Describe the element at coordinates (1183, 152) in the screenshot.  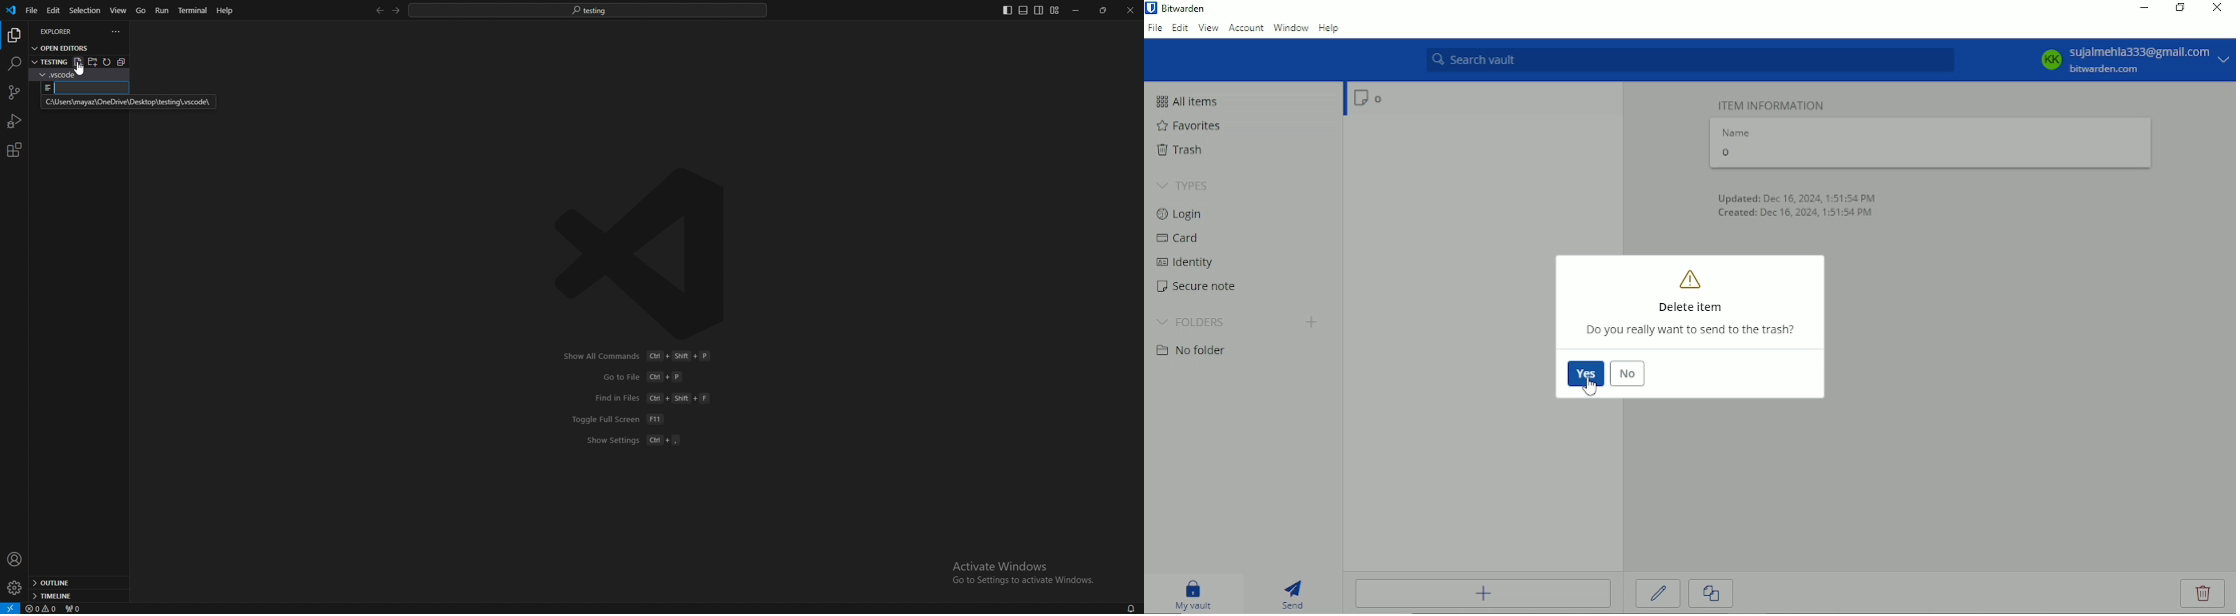
I see `Trash` at that location.